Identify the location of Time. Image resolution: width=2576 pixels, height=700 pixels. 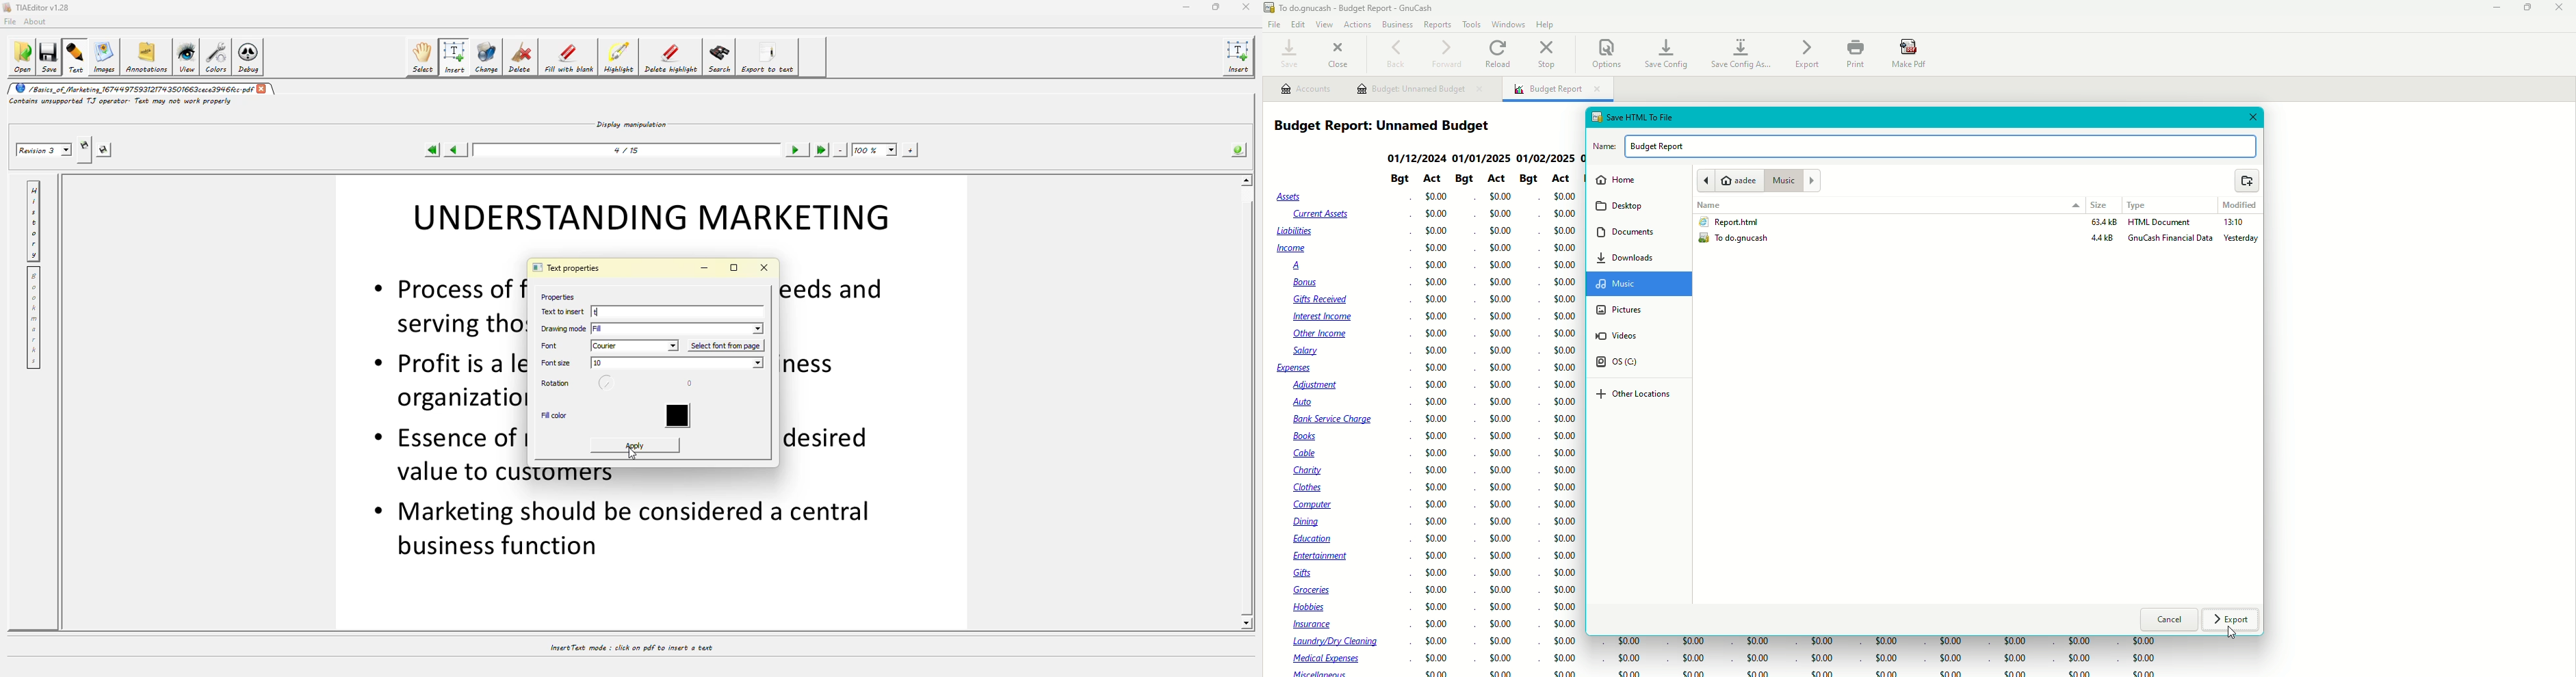
(2233, 224).